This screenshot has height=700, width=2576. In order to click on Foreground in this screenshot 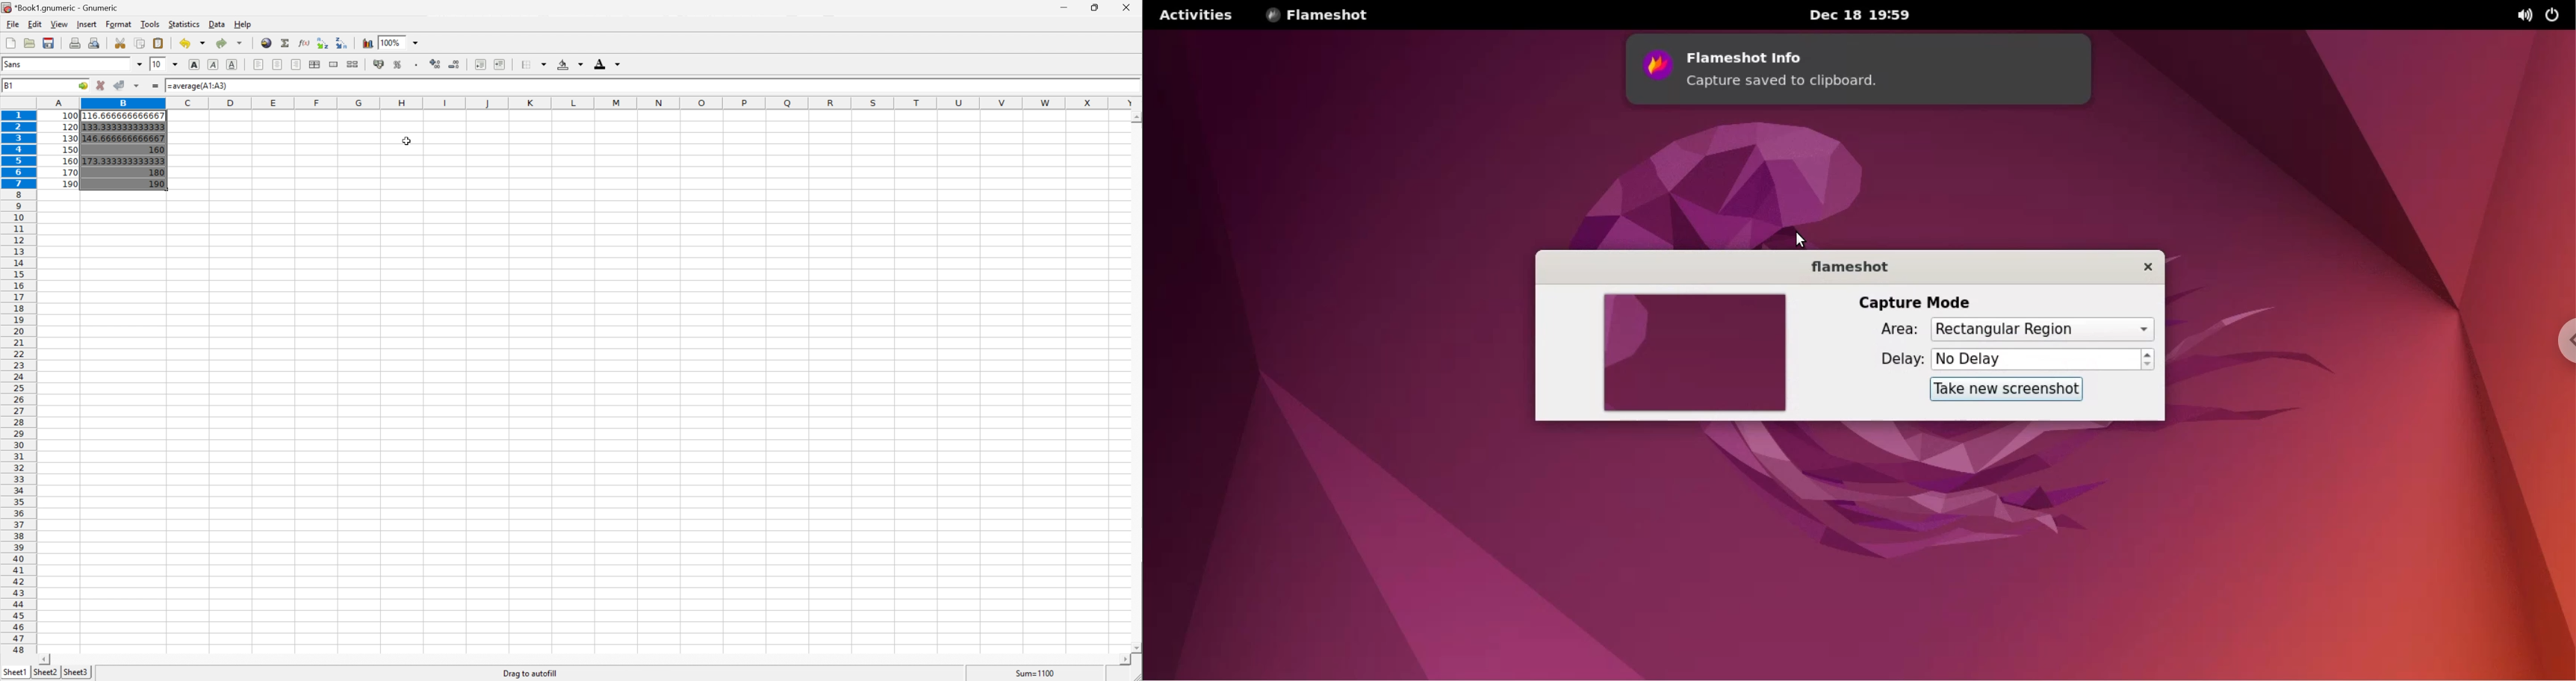, I will do `click(607, 64)`.